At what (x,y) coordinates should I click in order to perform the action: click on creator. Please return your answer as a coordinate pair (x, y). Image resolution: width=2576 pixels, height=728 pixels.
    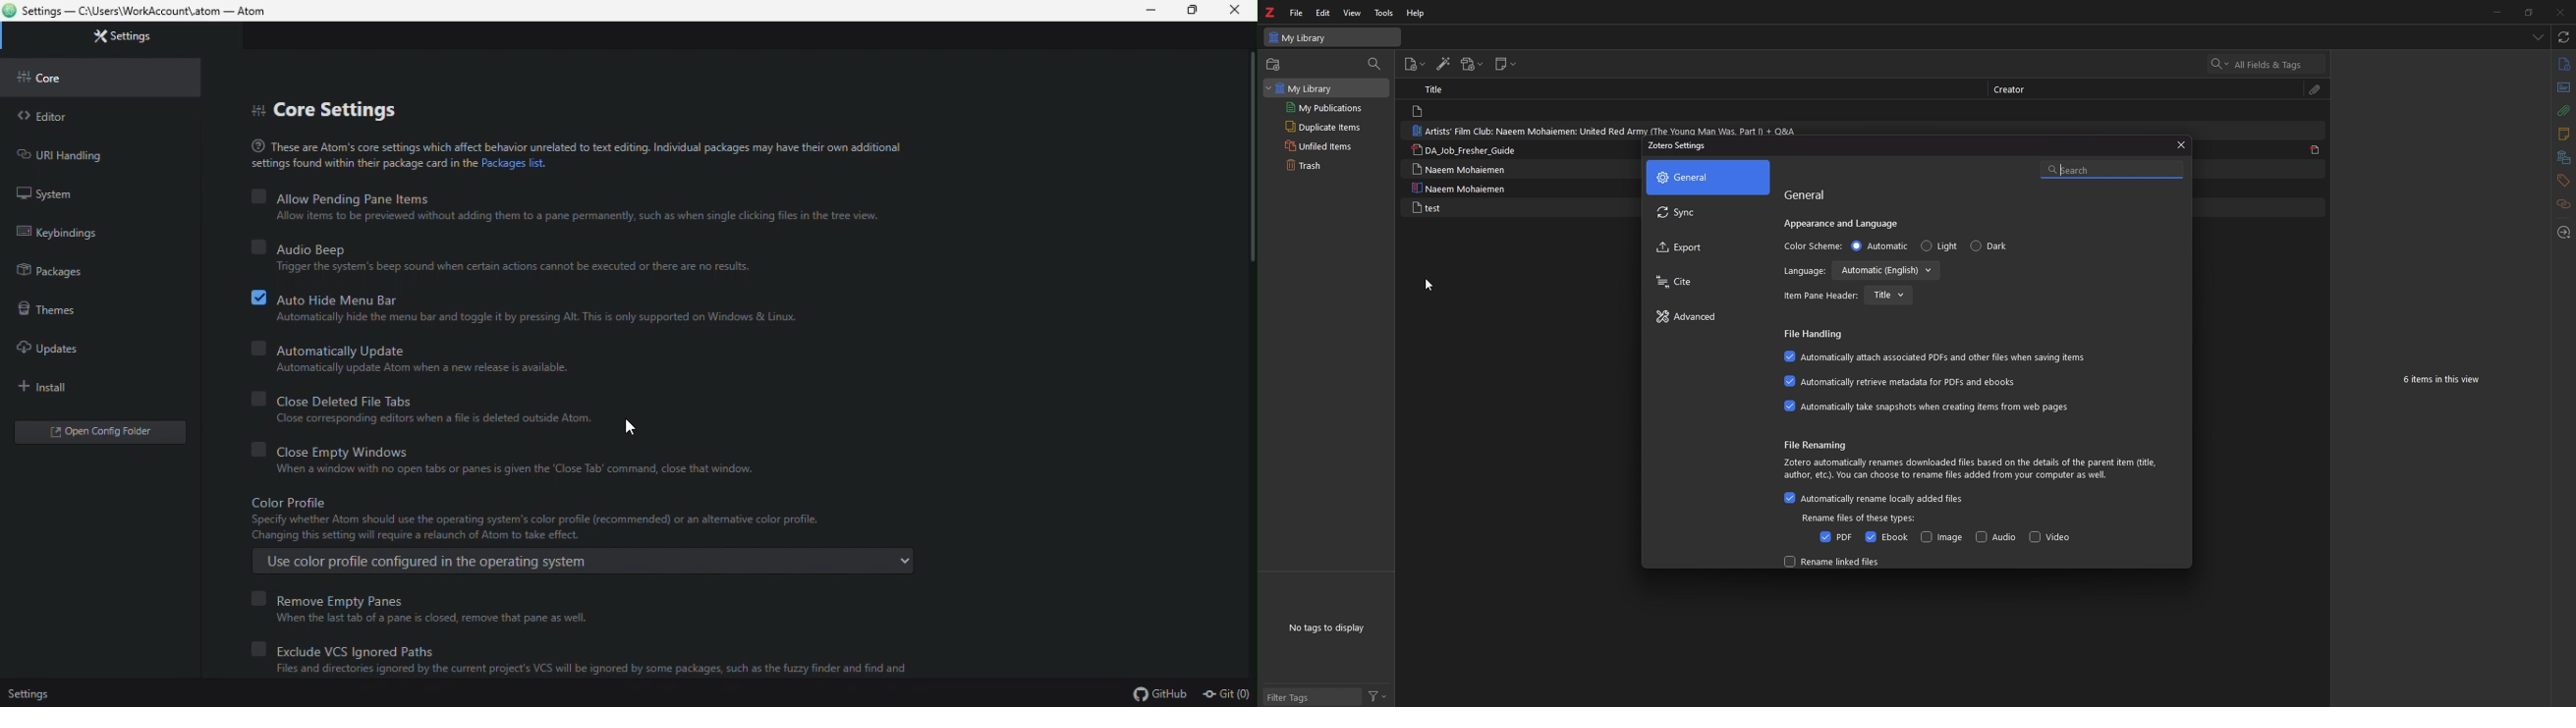
    Looking at the image, I should click on (2010, 90).